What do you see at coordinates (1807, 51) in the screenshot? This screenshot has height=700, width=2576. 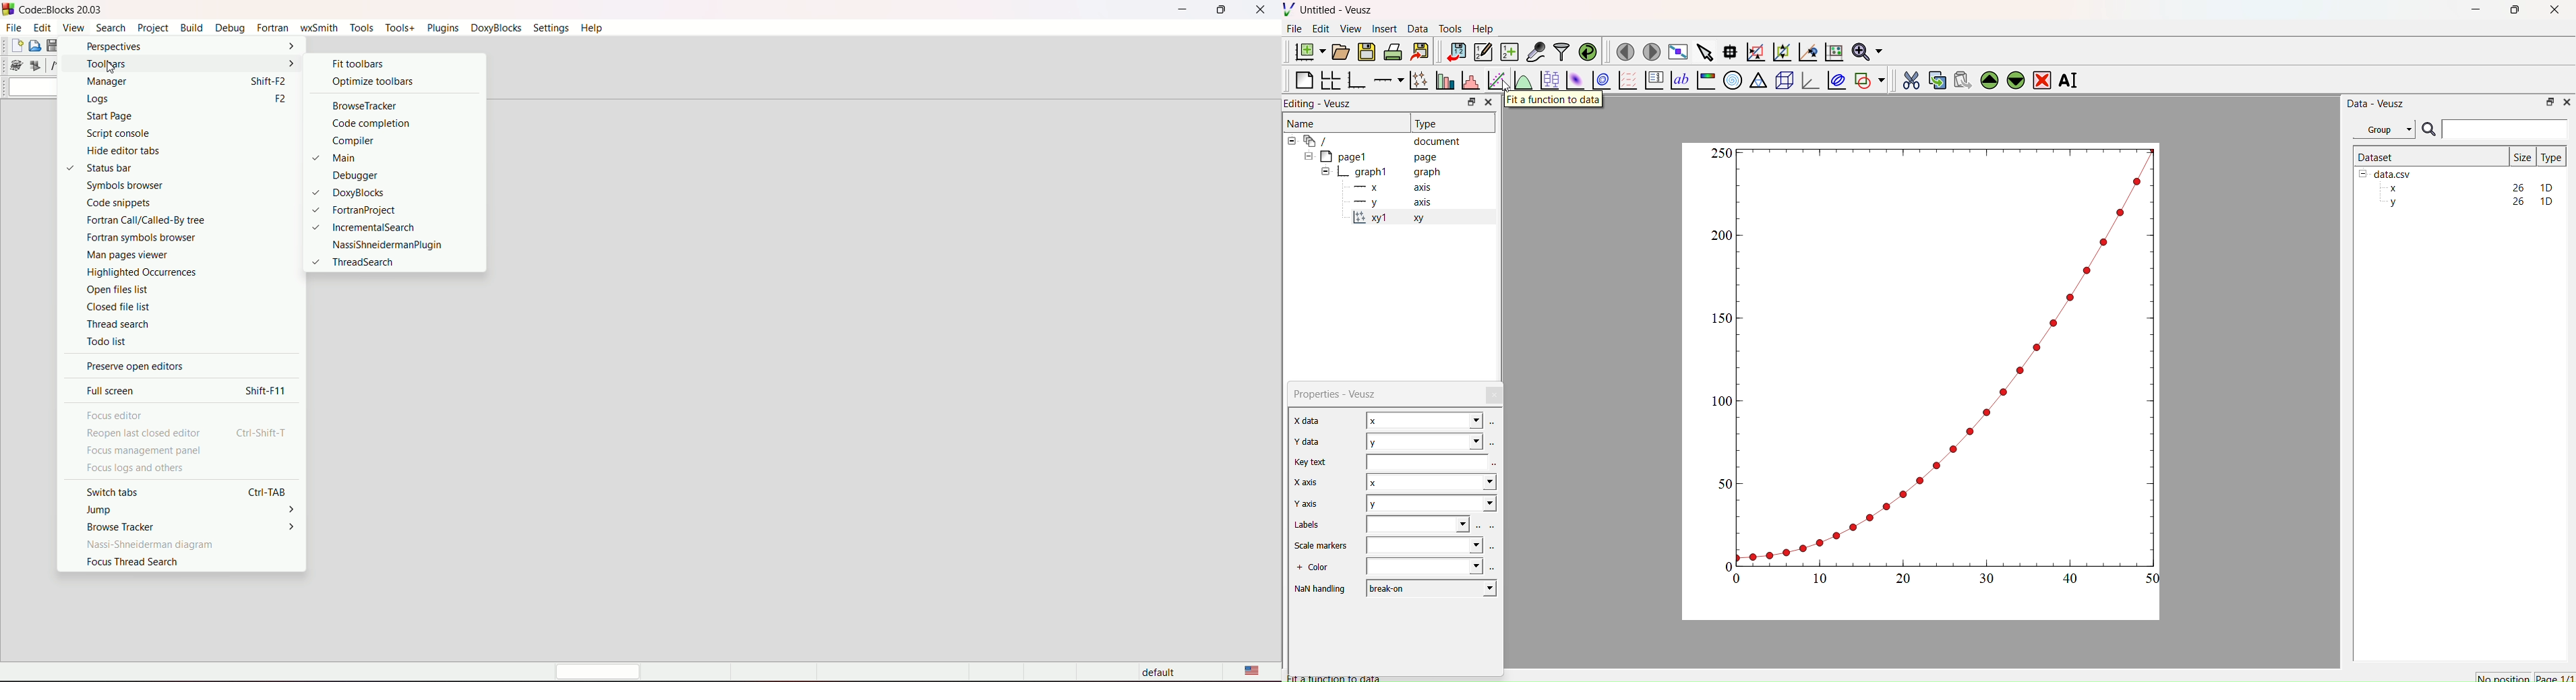 I see `Recenter graph axis` at bounding box center [1807, 51].